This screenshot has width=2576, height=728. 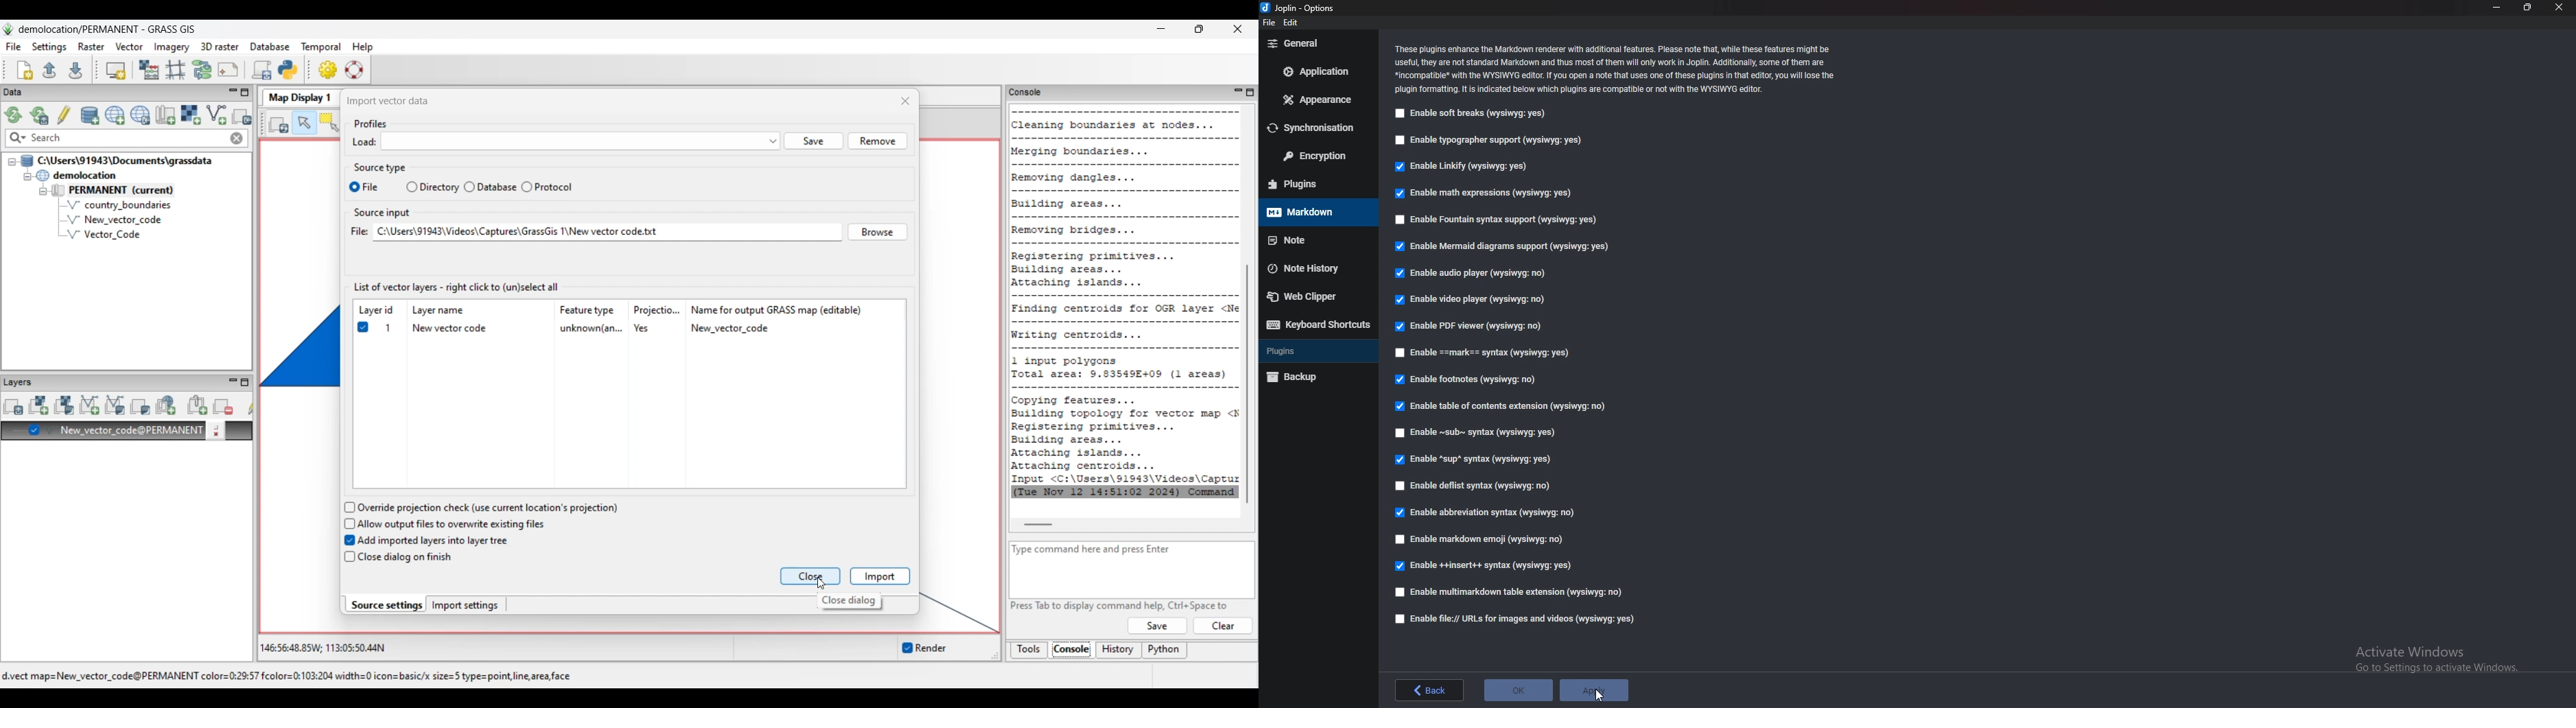 What do you see at coordinates (1486, 355) in the screenshot?
I see `Enable Mark Syntax` at bounding box center [1486, 355].